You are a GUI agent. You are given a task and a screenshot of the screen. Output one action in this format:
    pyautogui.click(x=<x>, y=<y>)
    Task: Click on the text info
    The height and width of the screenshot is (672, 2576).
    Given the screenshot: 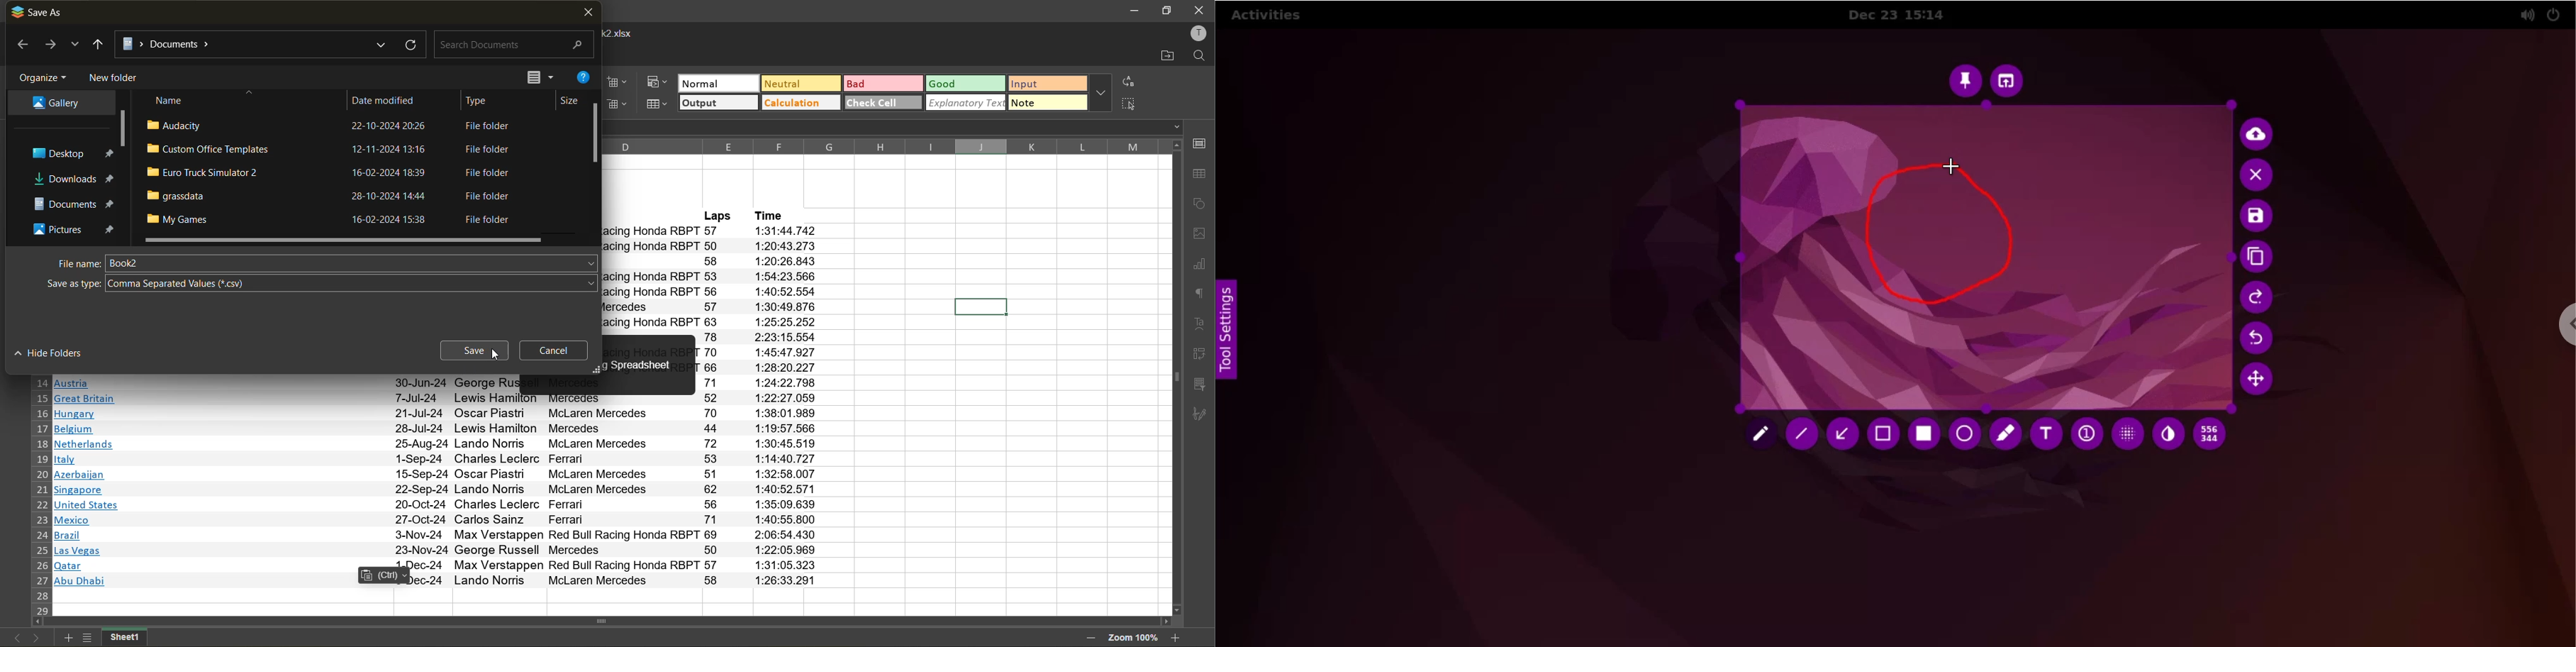 What is the action you would take?
    pyautogui.click(x=438, y=475)
    